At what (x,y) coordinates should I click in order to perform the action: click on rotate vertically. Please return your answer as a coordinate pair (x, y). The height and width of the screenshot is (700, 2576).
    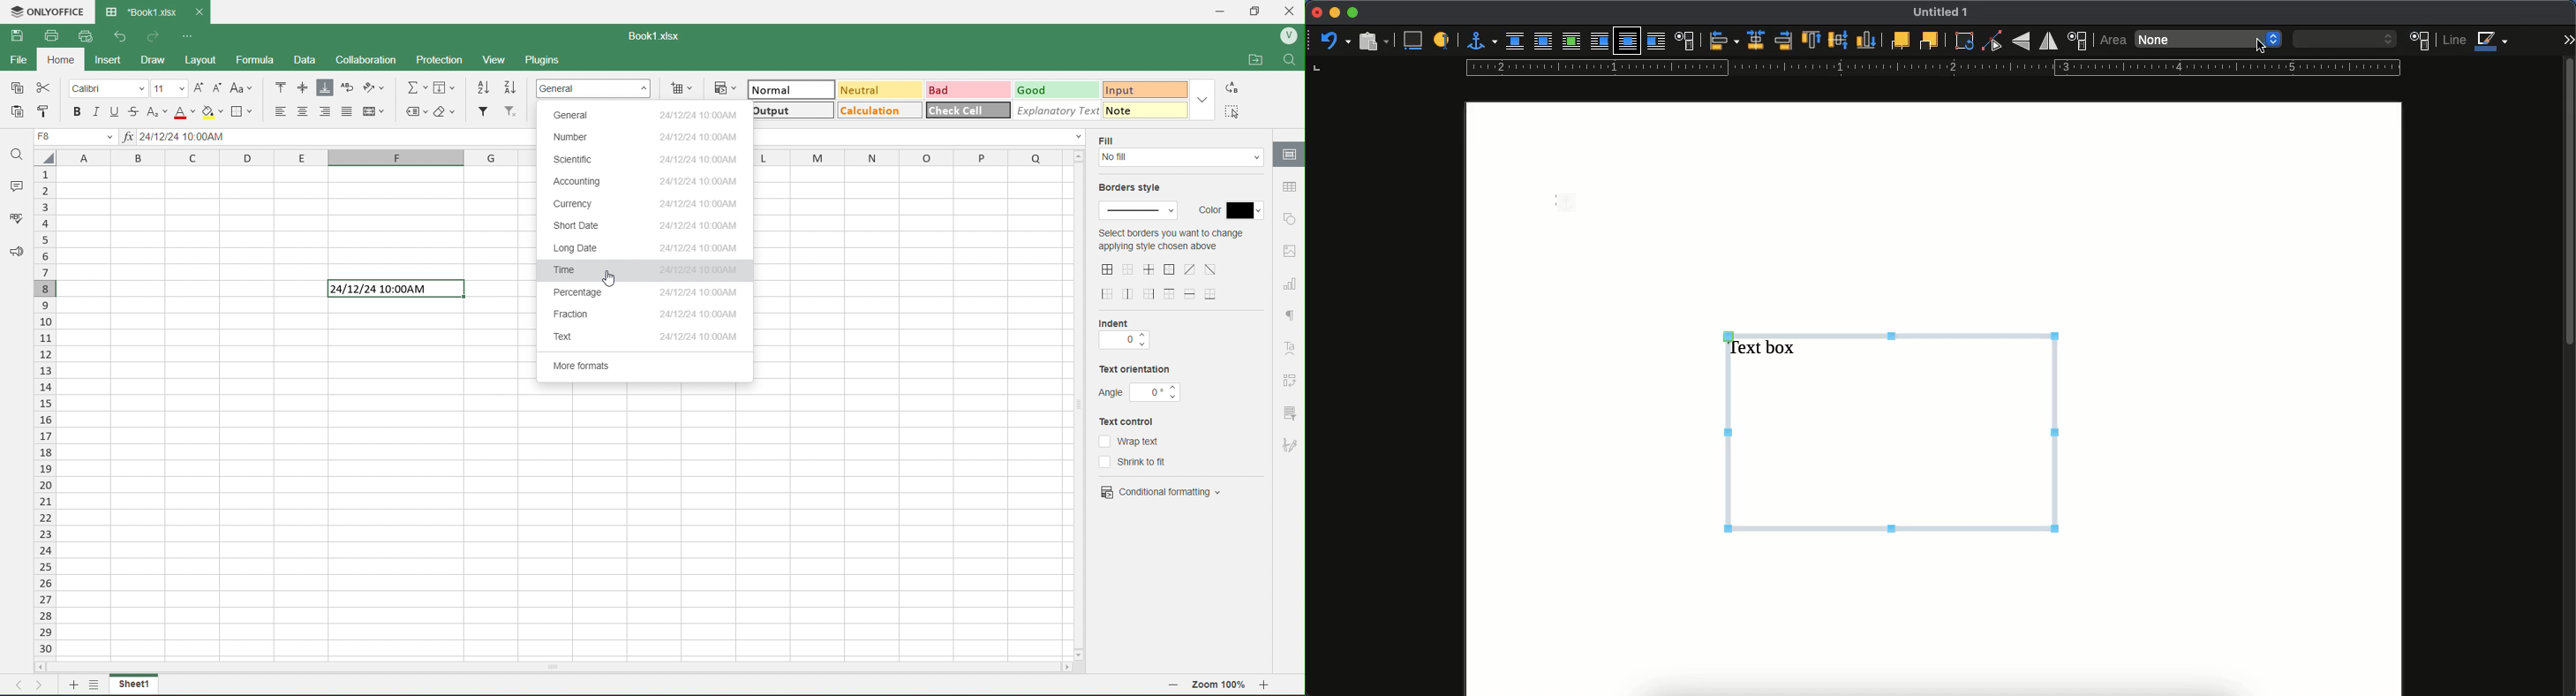
    Looking at the image, I should click on (2021, 42).